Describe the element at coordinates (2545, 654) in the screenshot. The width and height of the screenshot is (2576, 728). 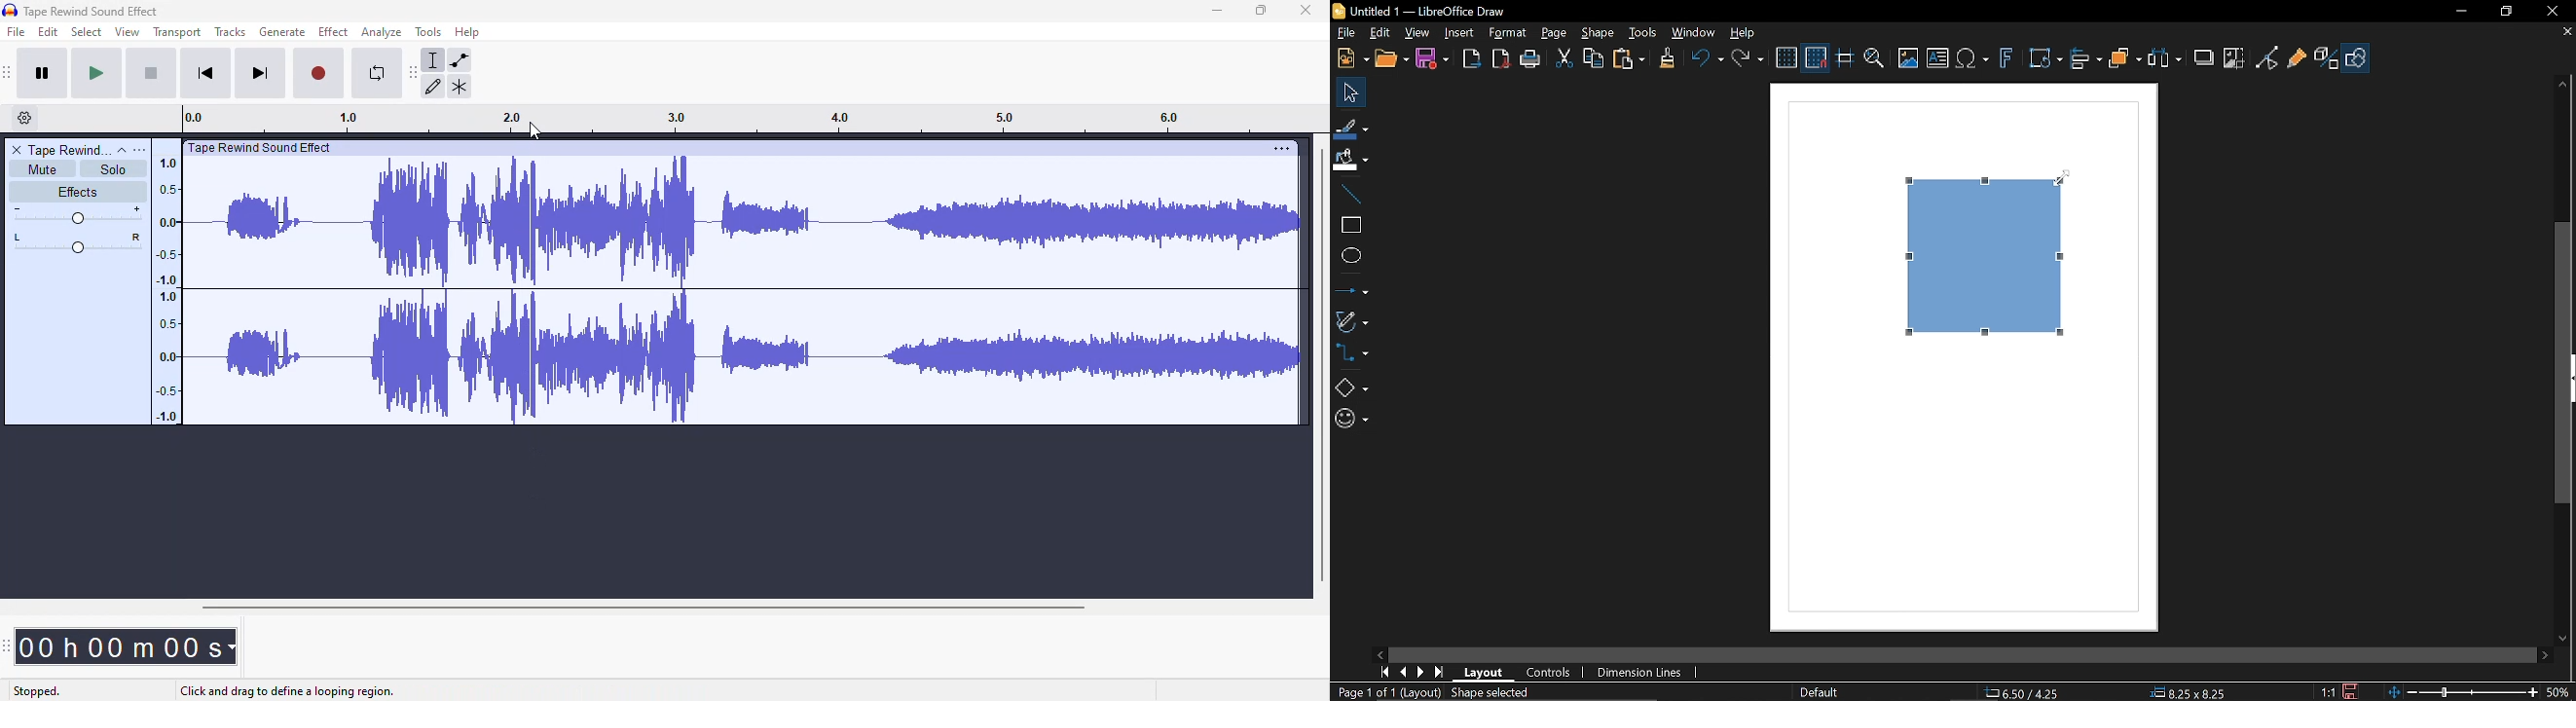
I see `Move right` at that location.